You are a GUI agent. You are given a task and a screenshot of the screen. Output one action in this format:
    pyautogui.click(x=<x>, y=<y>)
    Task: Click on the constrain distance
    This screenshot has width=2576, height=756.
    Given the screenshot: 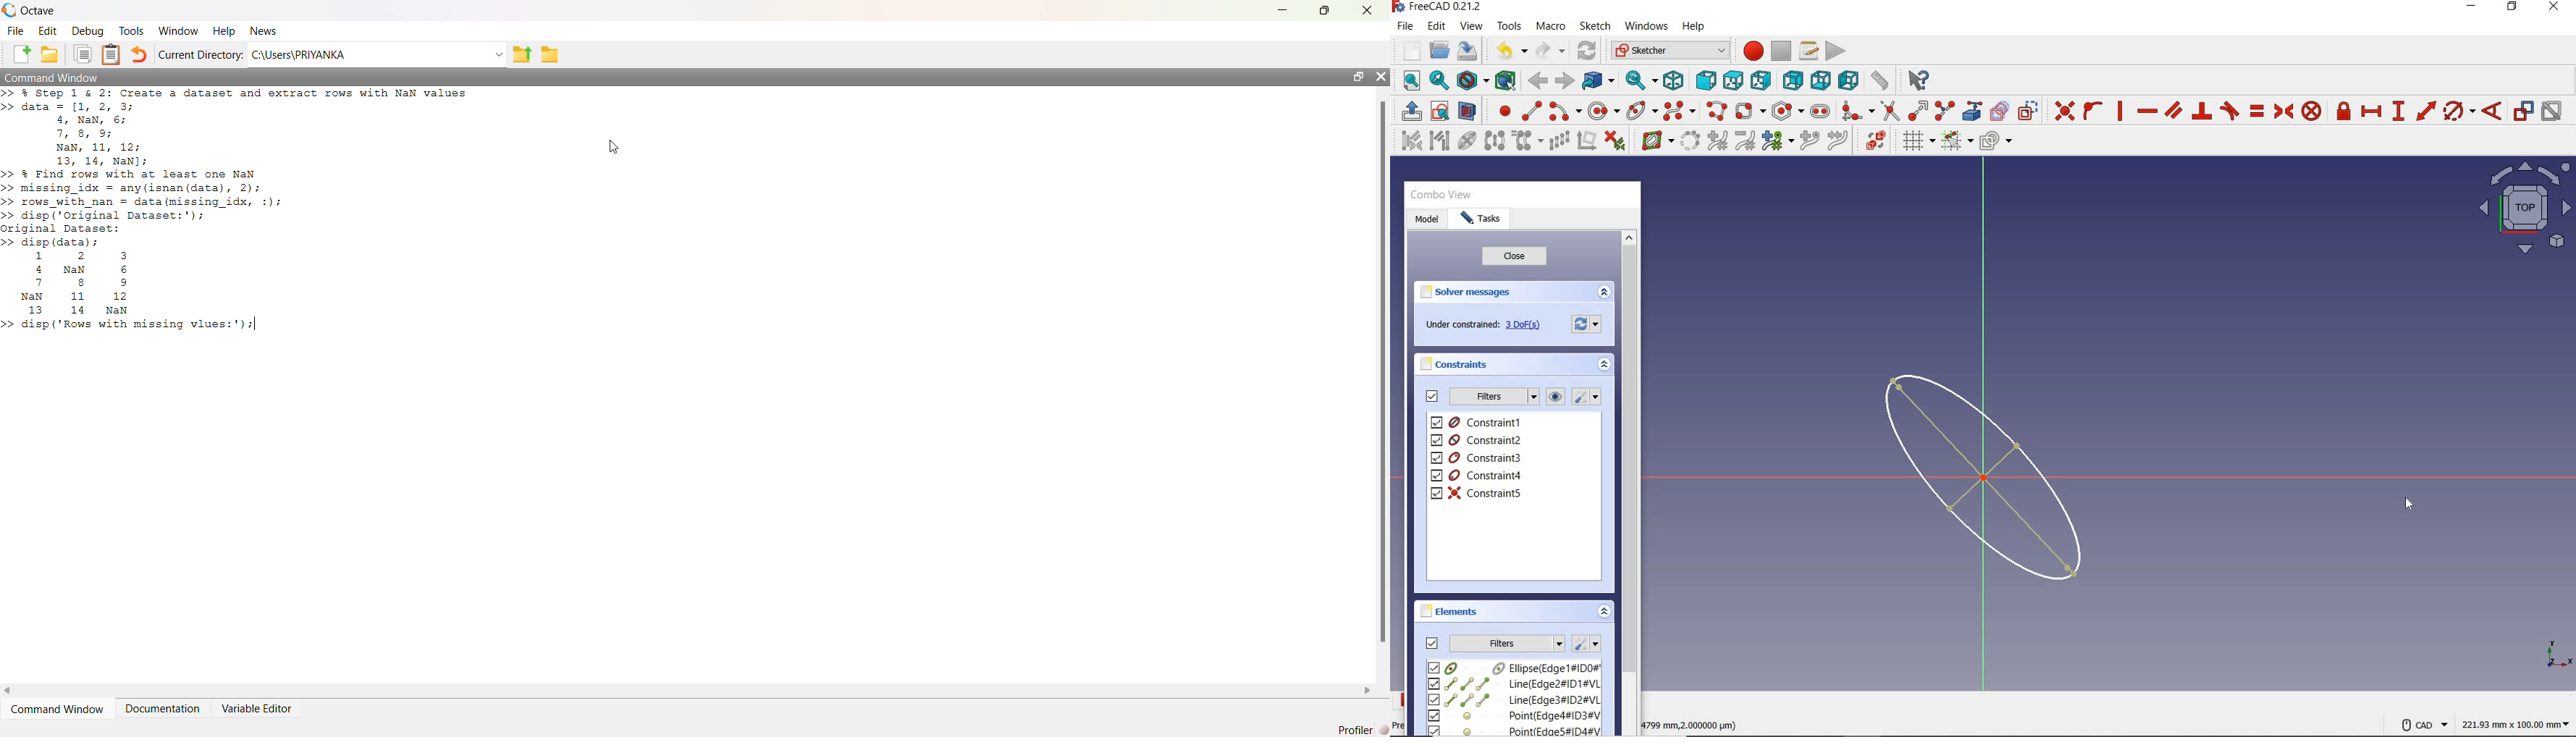 What is the action you would take?
    pyautogui.click(x=2426, y=109)
    